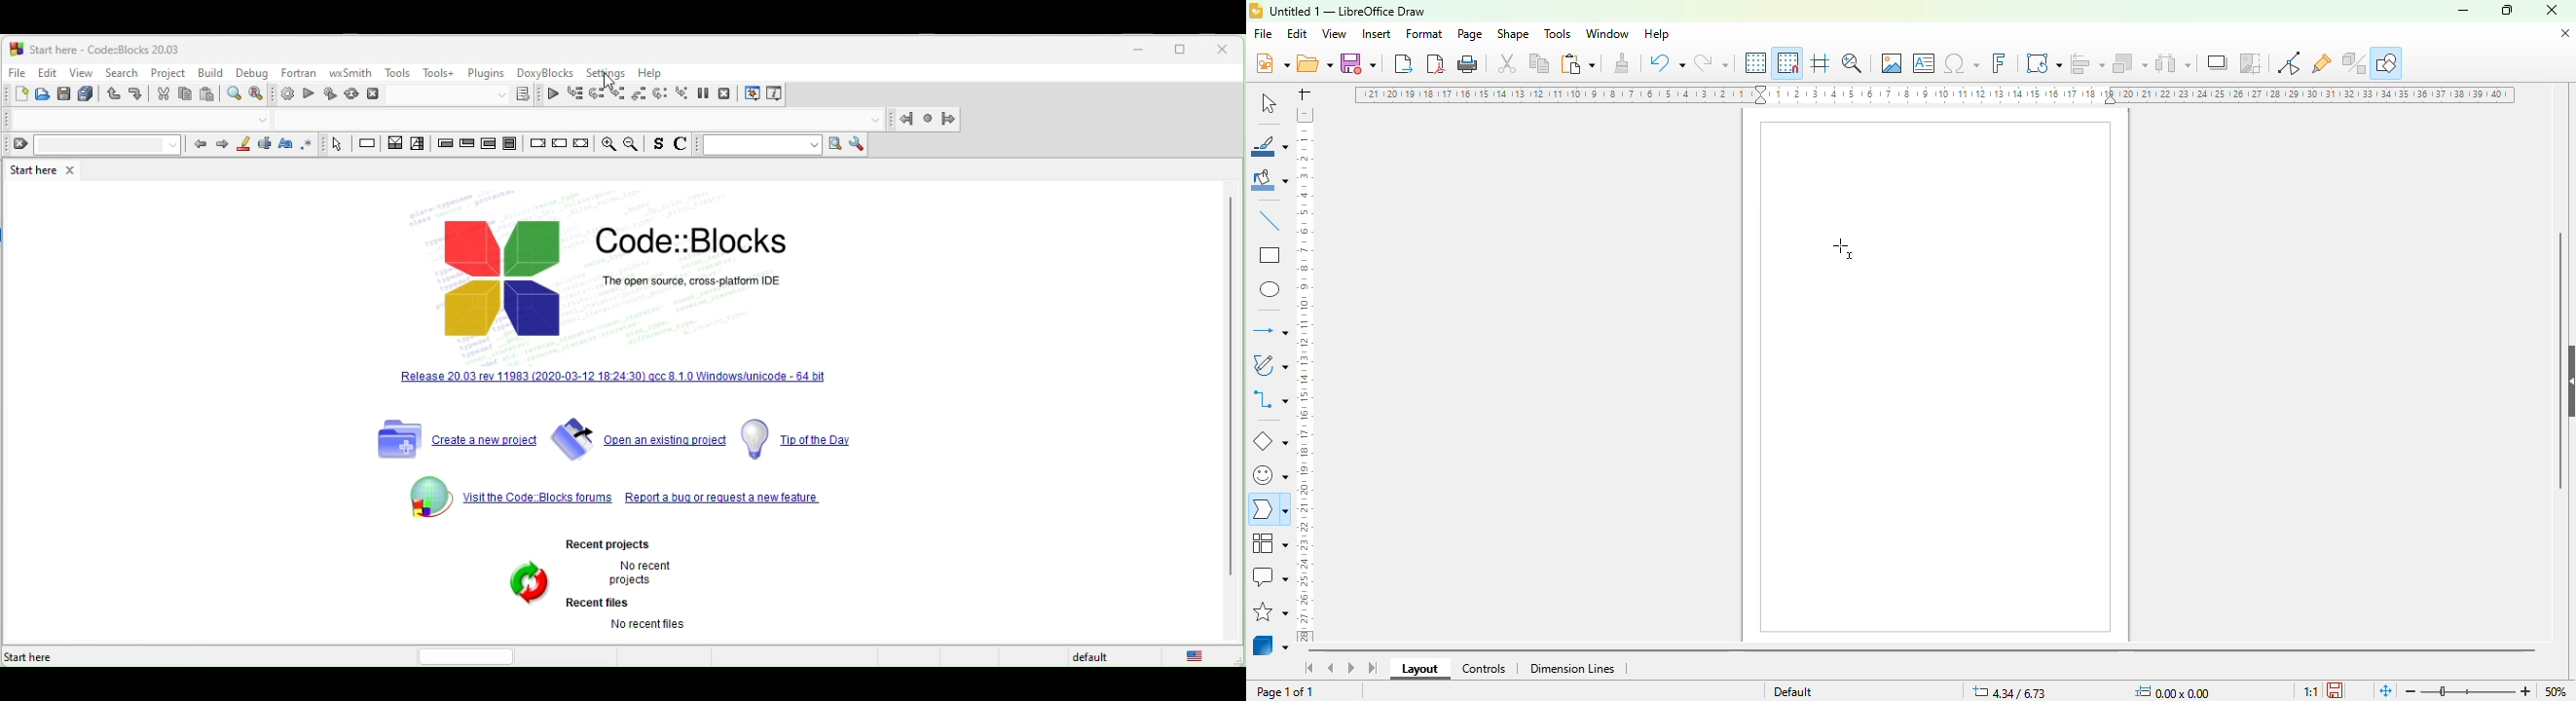 The image size is (2576, 728). Describe the element at coordinates (1484, 669) in the screenshot. I see `controls` at that location.